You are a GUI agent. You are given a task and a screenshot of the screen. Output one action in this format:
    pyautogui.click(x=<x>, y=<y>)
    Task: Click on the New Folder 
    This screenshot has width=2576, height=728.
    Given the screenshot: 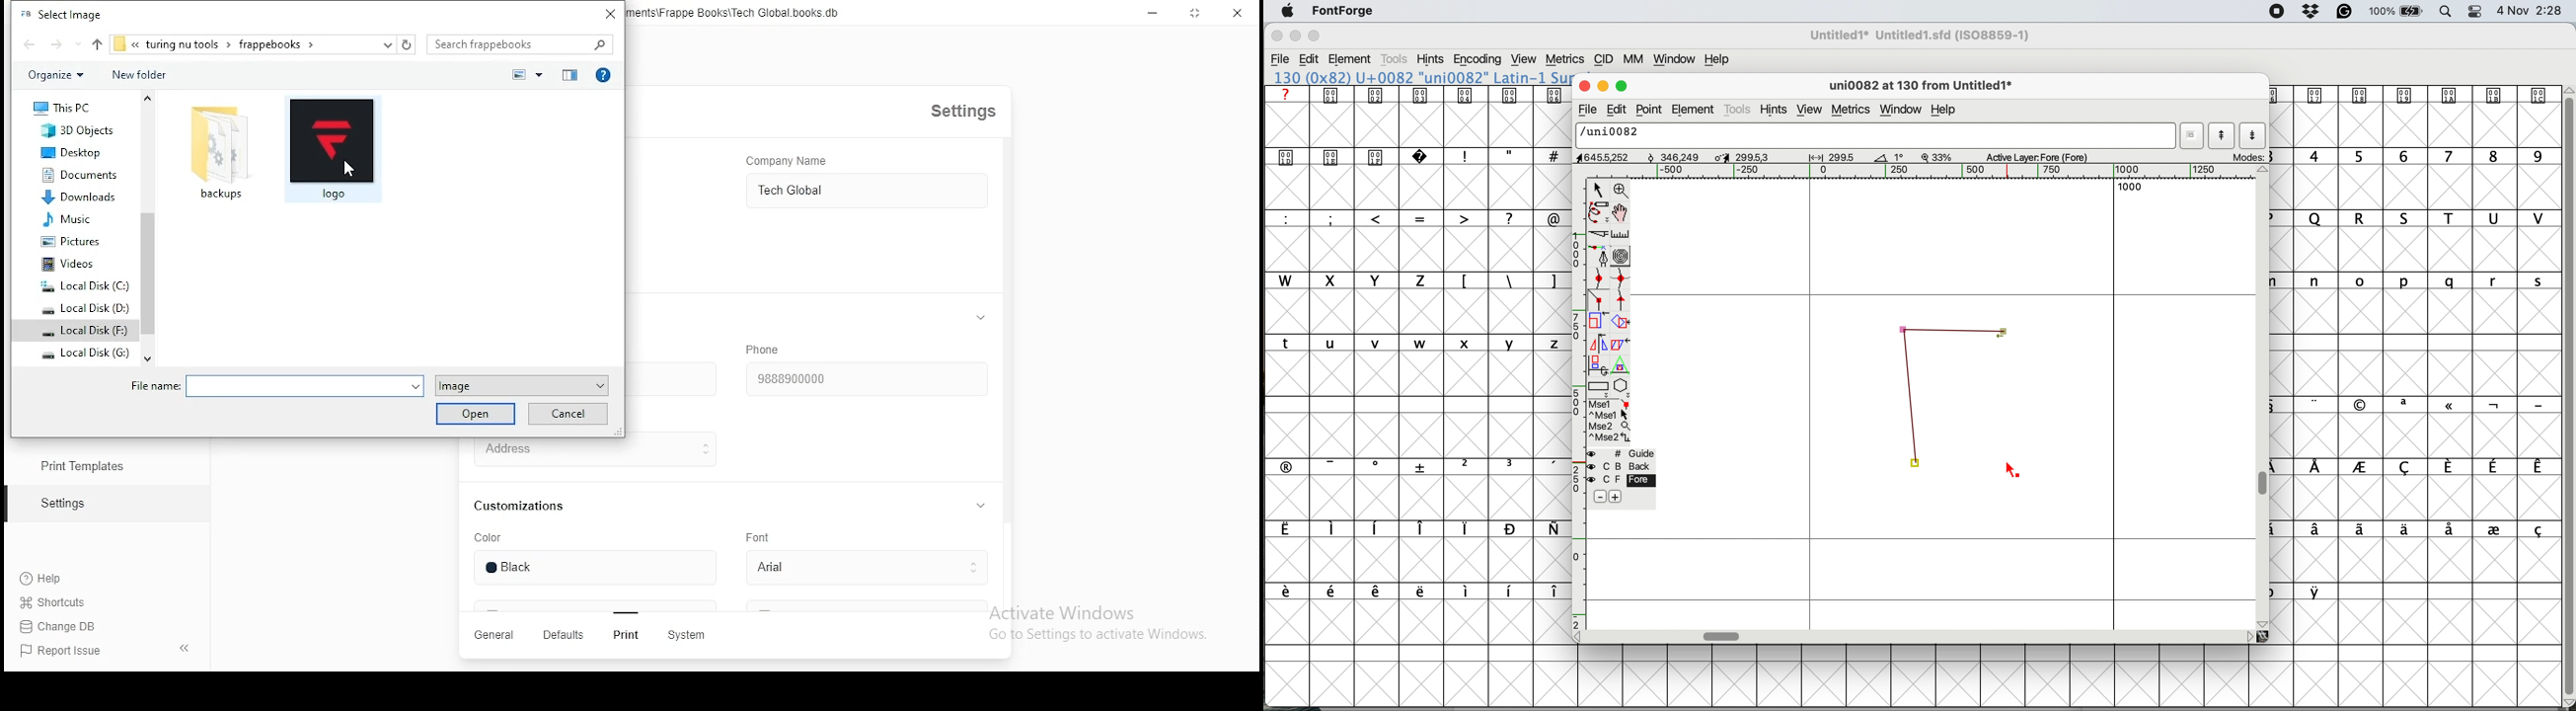 What is the action you would take?
    pyautogui.click(x=142, y=75)
    